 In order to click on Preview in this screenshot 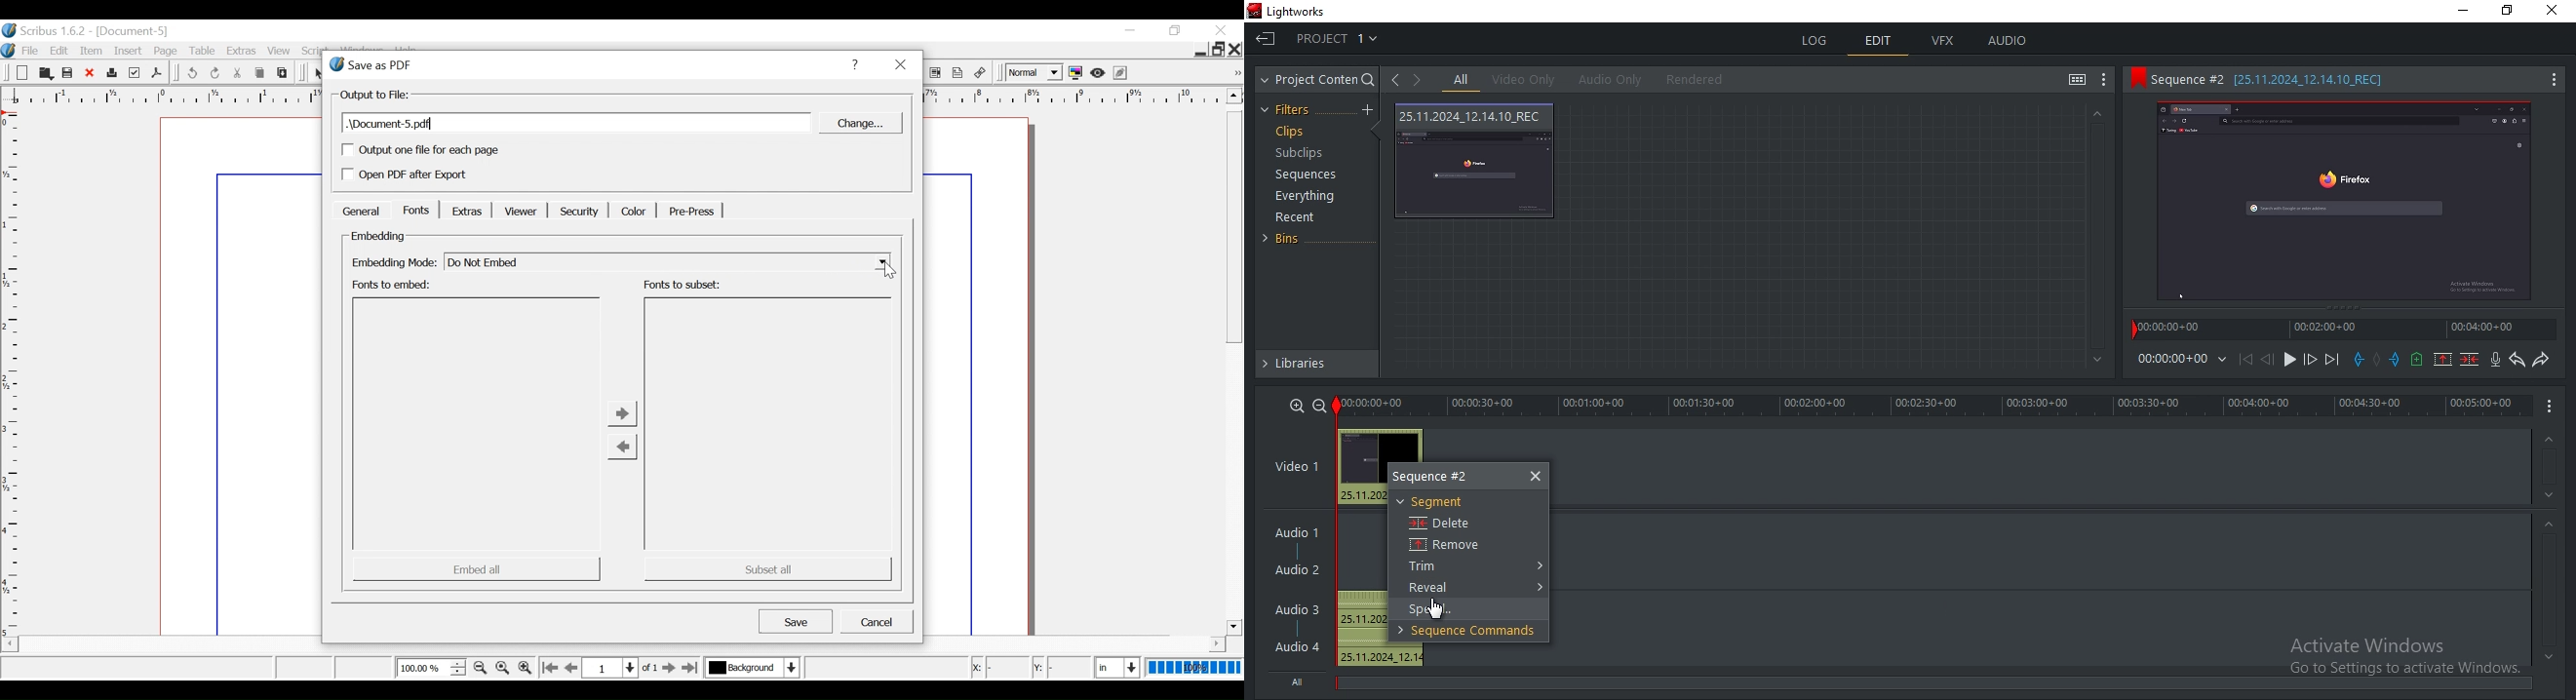, I will do `click(2352, 206)`.